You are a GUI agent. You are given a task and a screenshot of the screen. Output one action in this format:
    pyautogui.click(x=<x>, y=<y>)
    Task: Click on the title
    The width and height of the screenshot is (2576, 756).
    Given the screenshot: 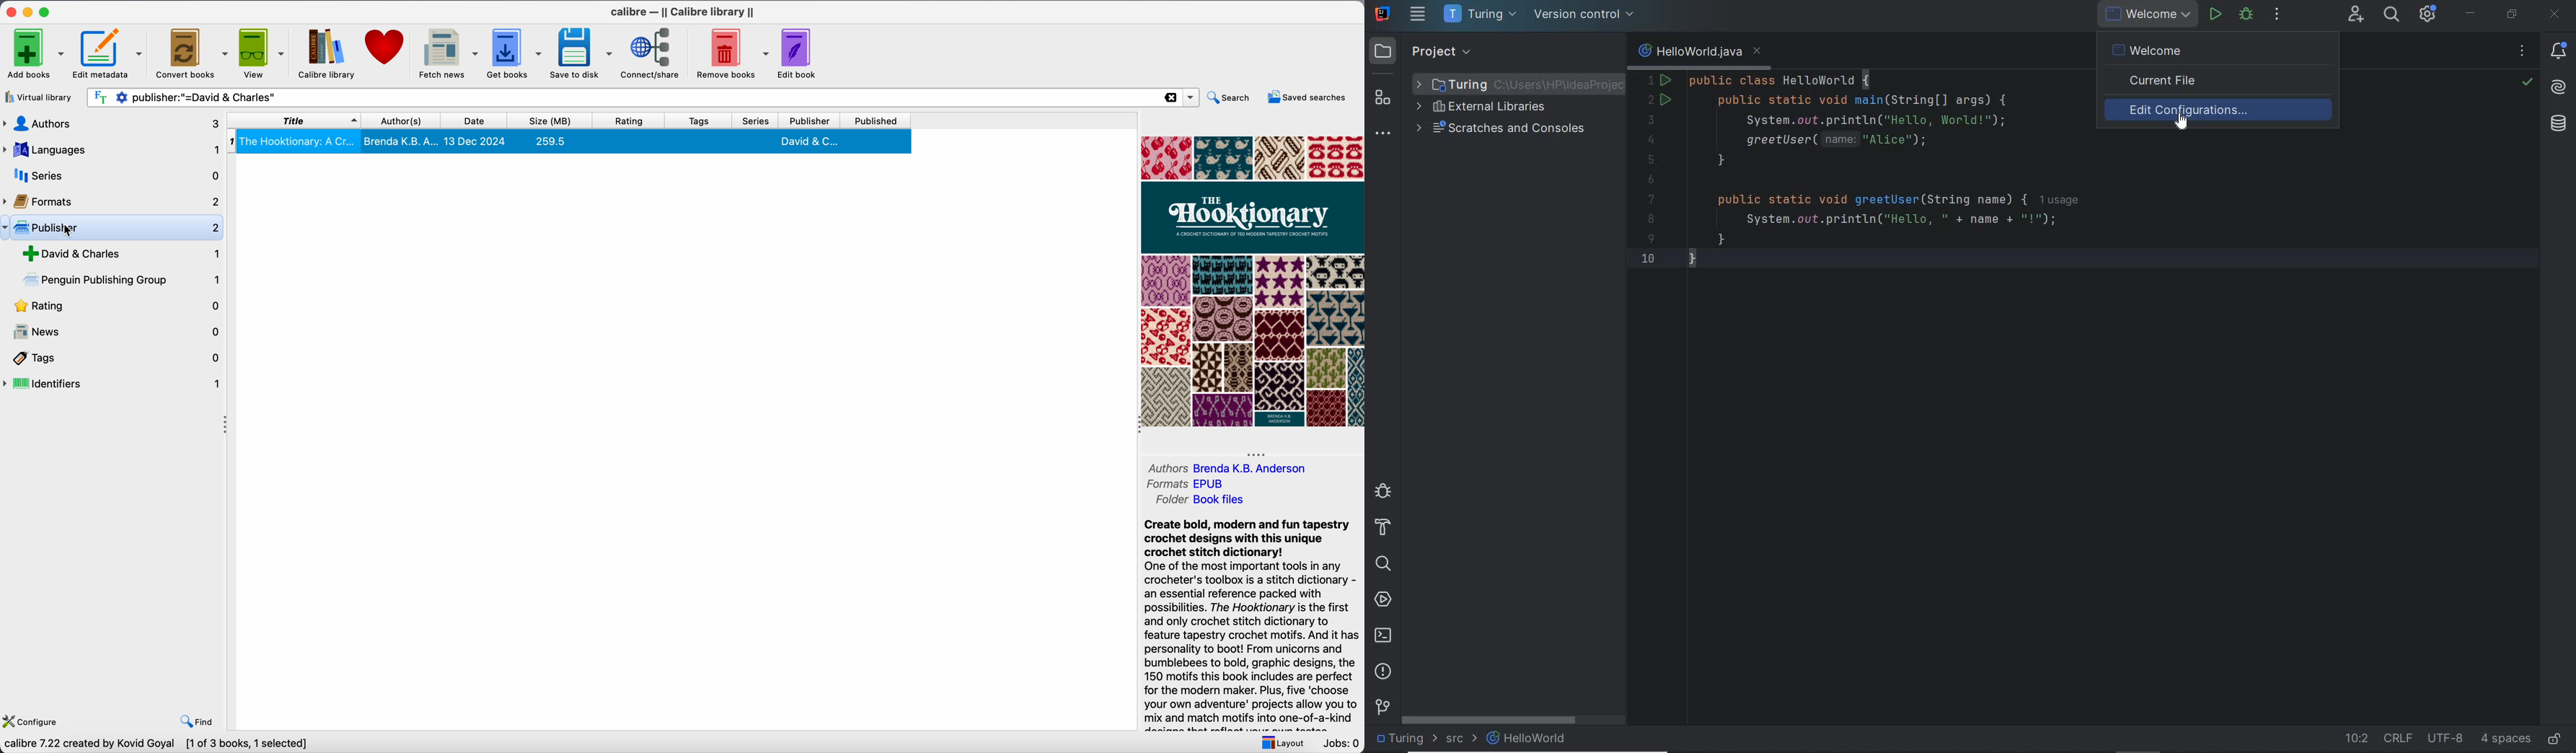 What is the action you would take?
    pyautogui.click(x=294, y=120)
    